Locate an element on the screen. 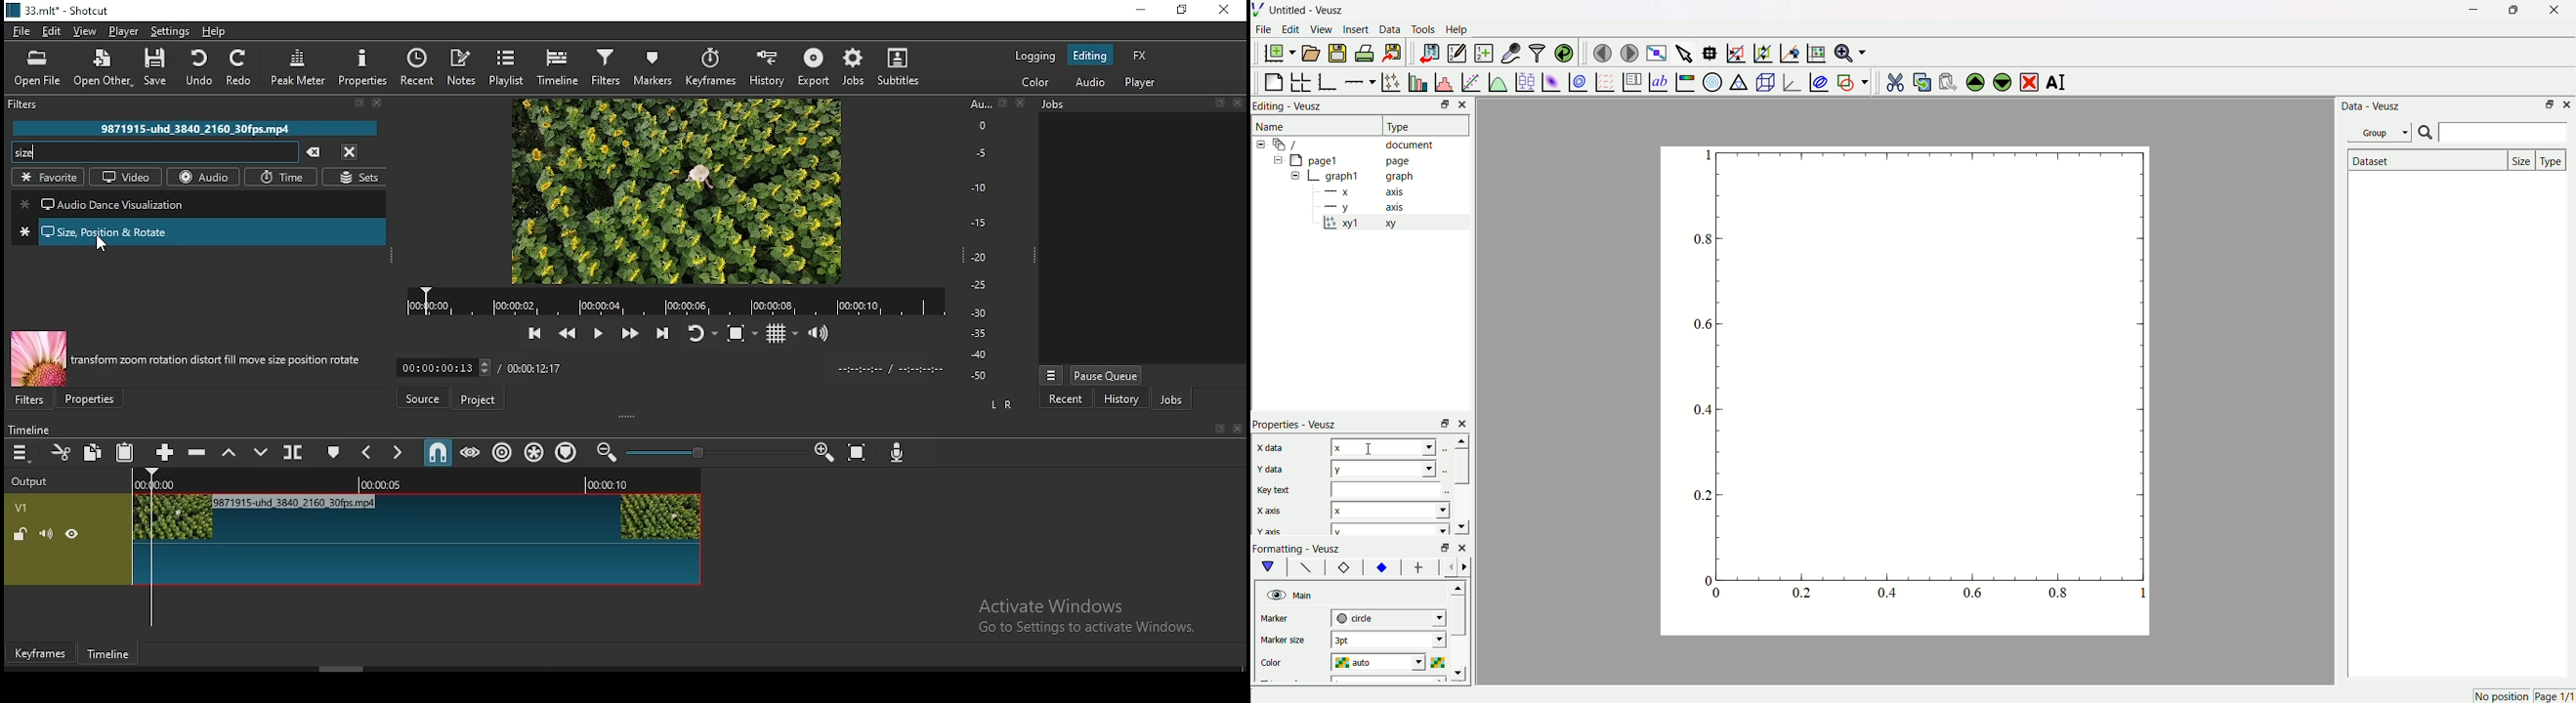  audio is located at coordinates (1092, 82).